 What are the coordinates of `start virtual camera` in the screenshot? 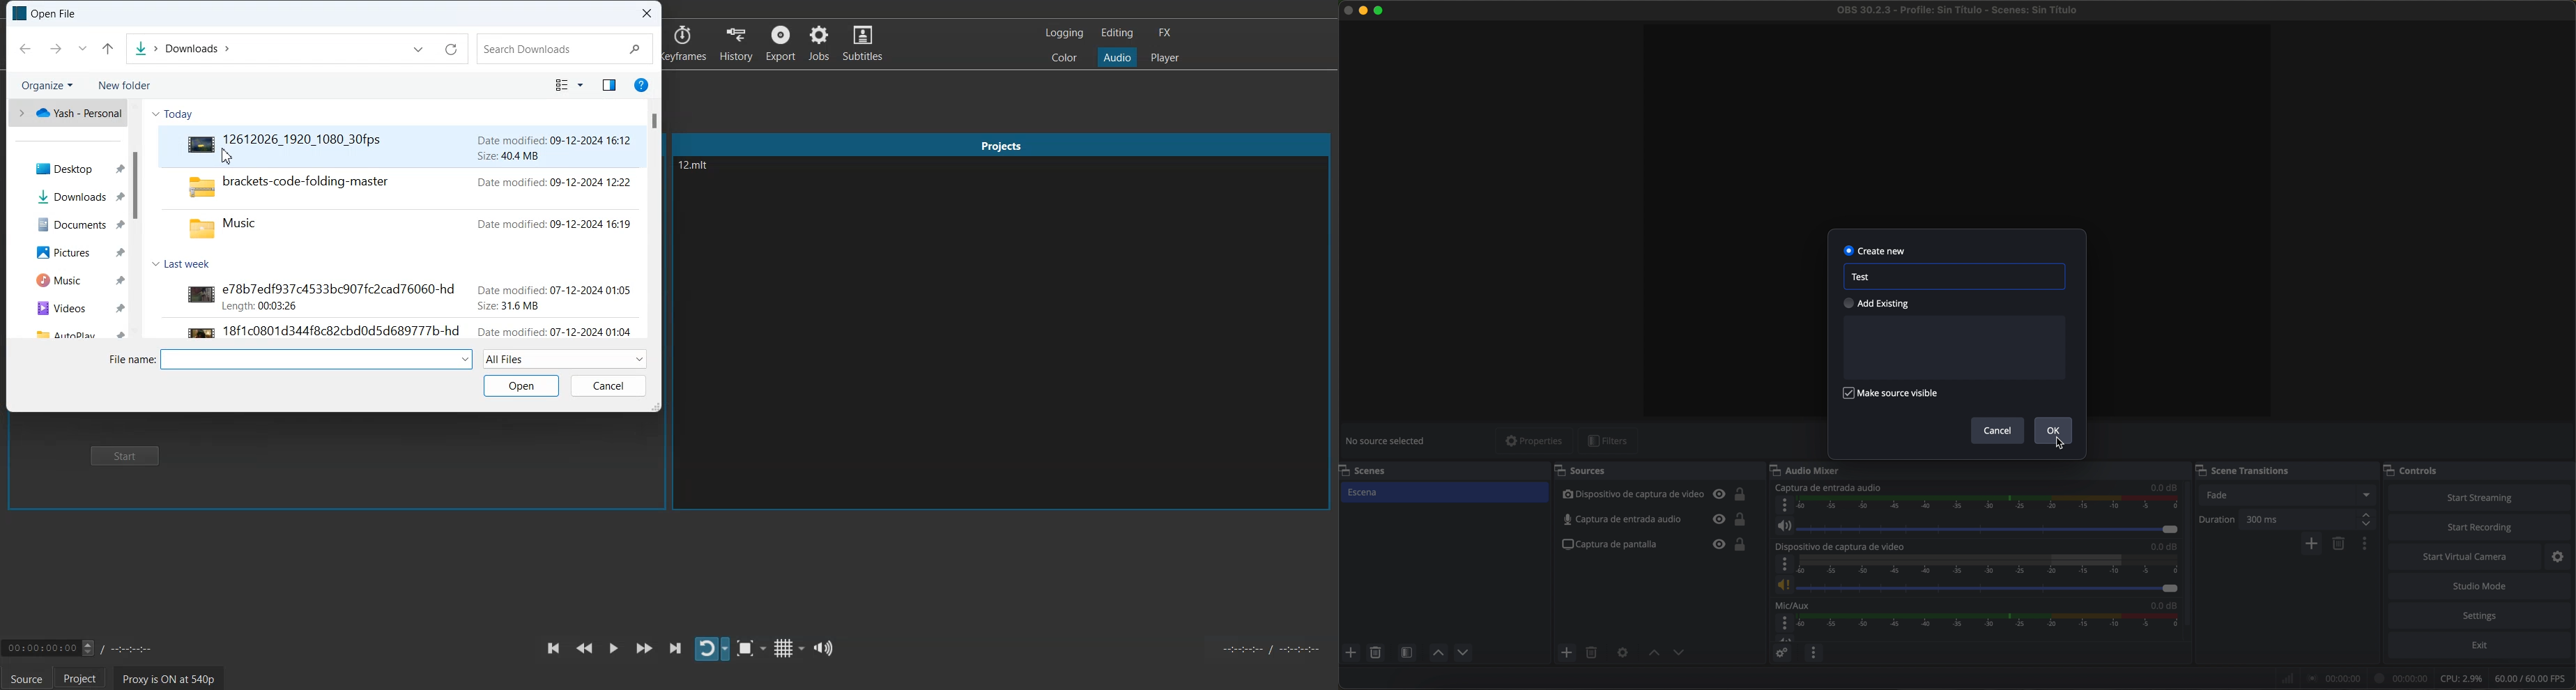 It's located at (2465, 557).